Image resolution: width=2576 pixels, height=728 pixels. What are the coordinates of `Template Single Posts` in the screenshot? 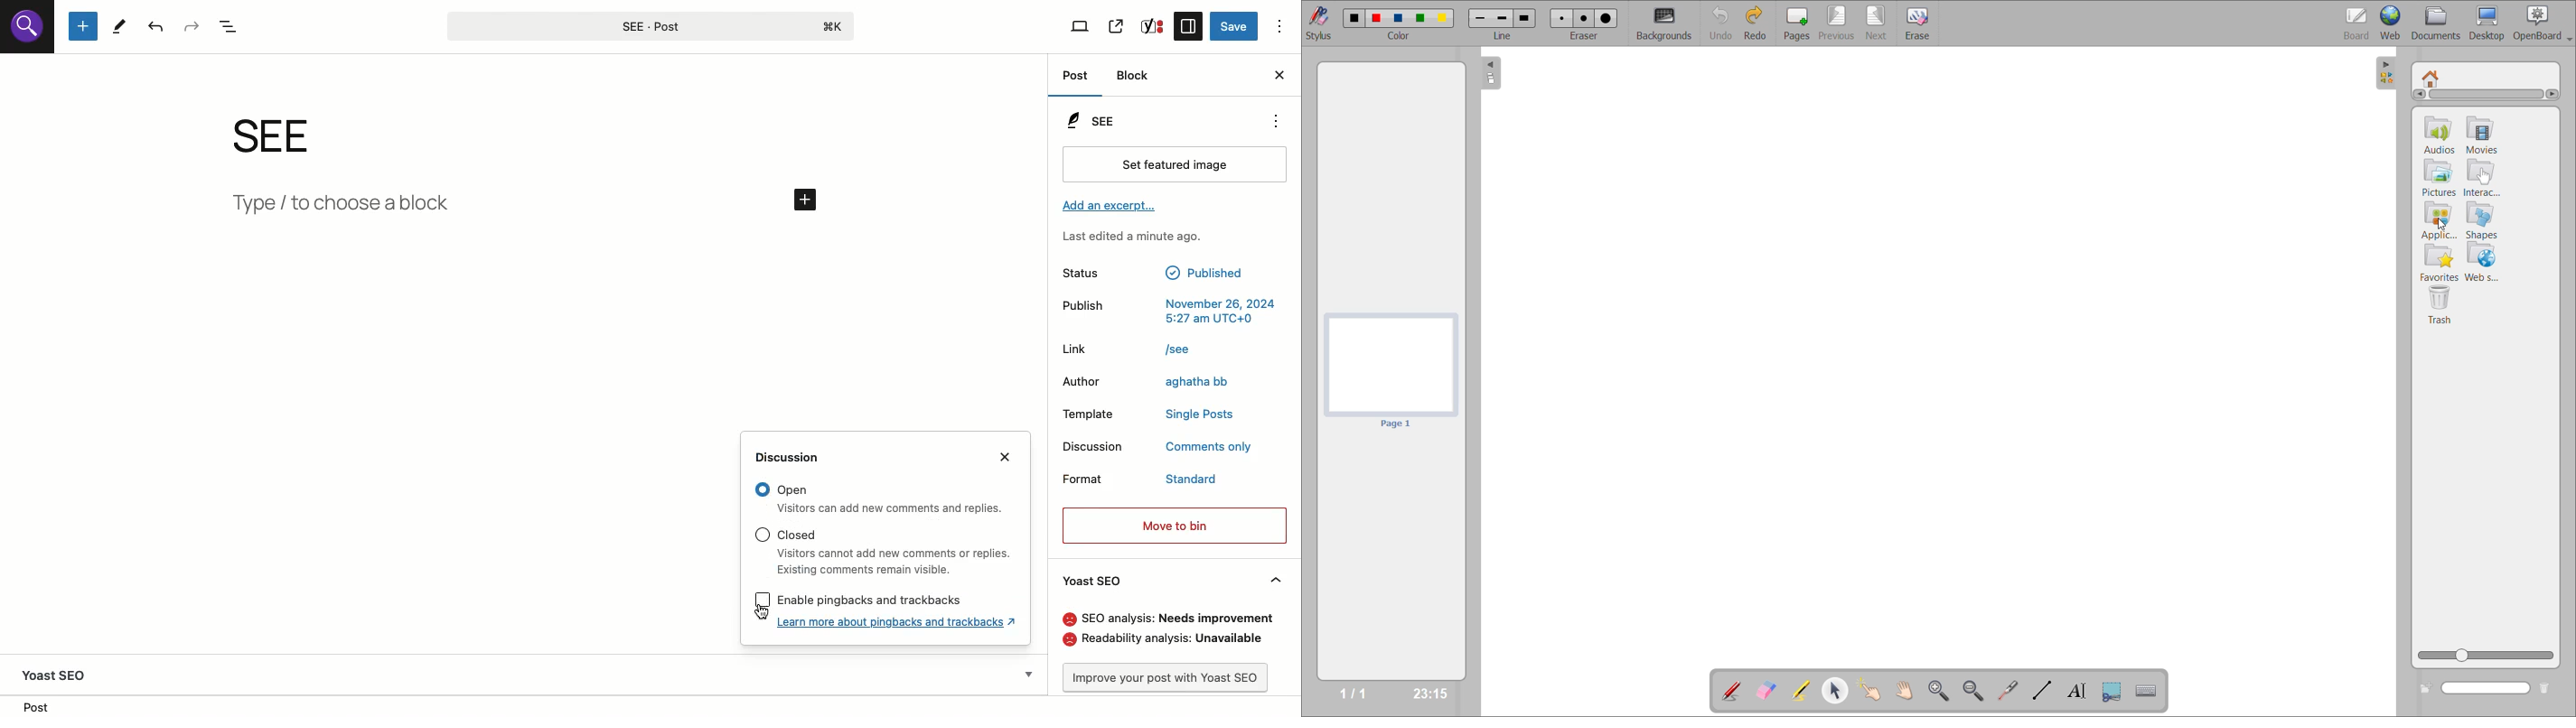 It's located at (1148, 415).